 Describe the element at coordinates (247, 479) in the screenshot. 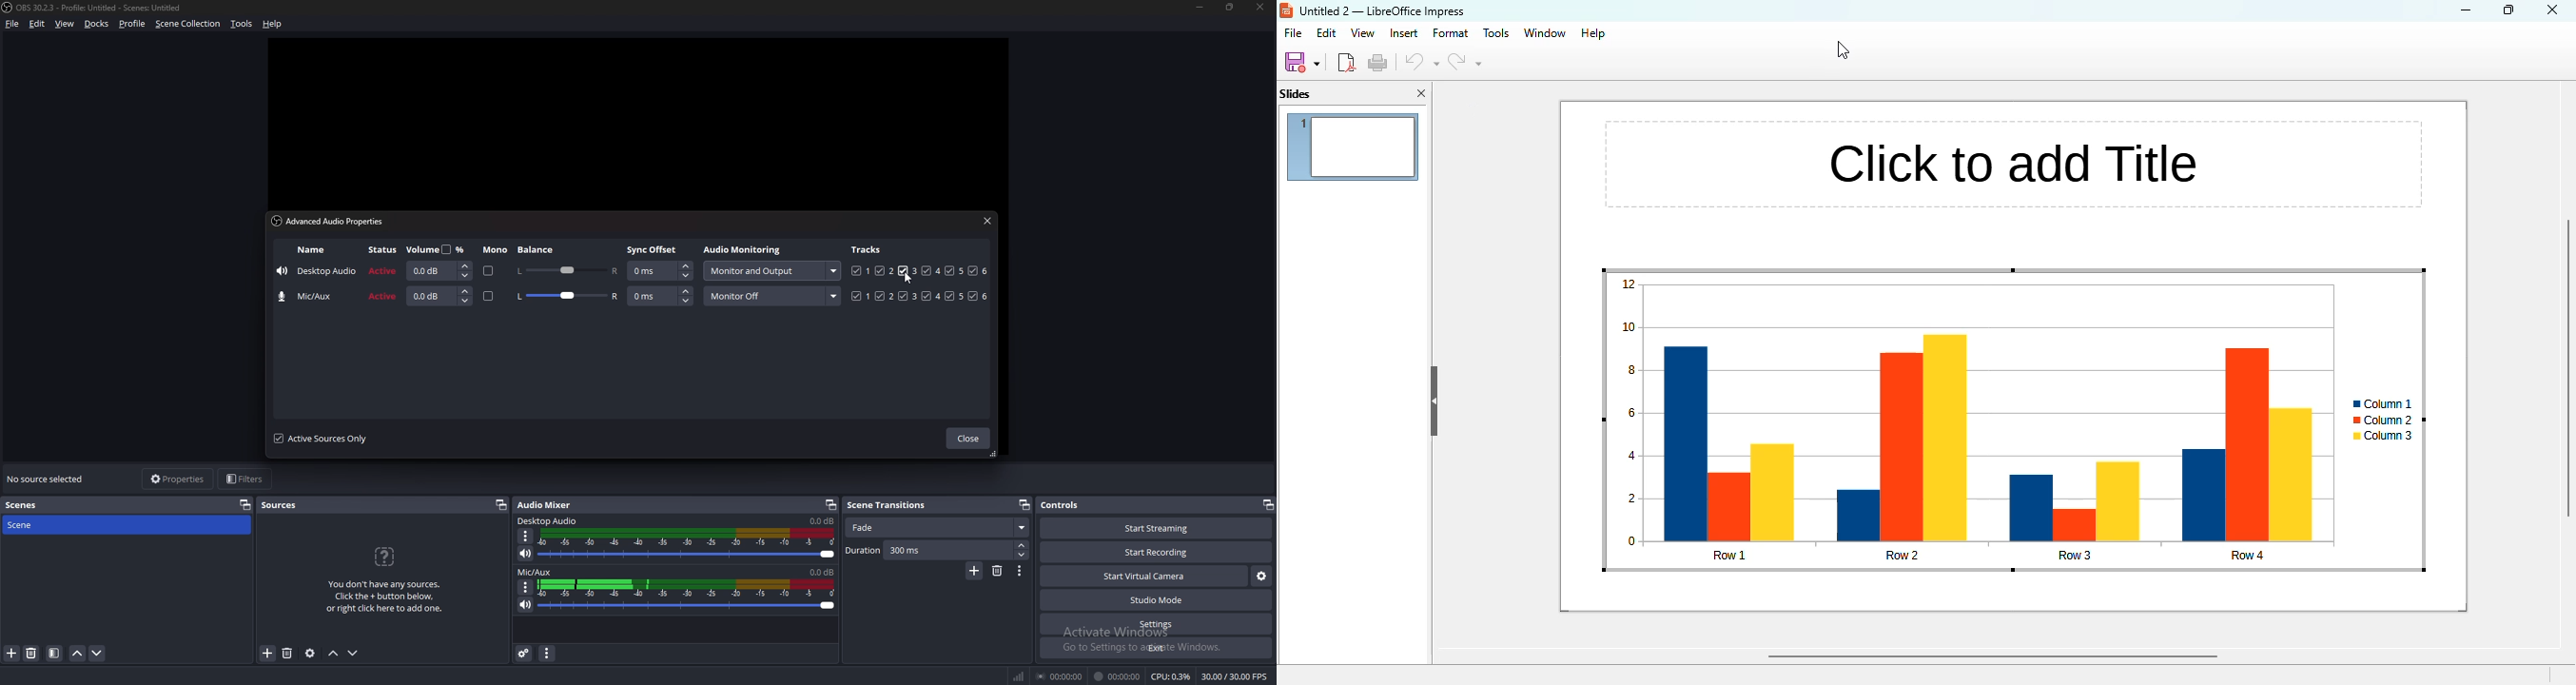

I see `filters` at that location.